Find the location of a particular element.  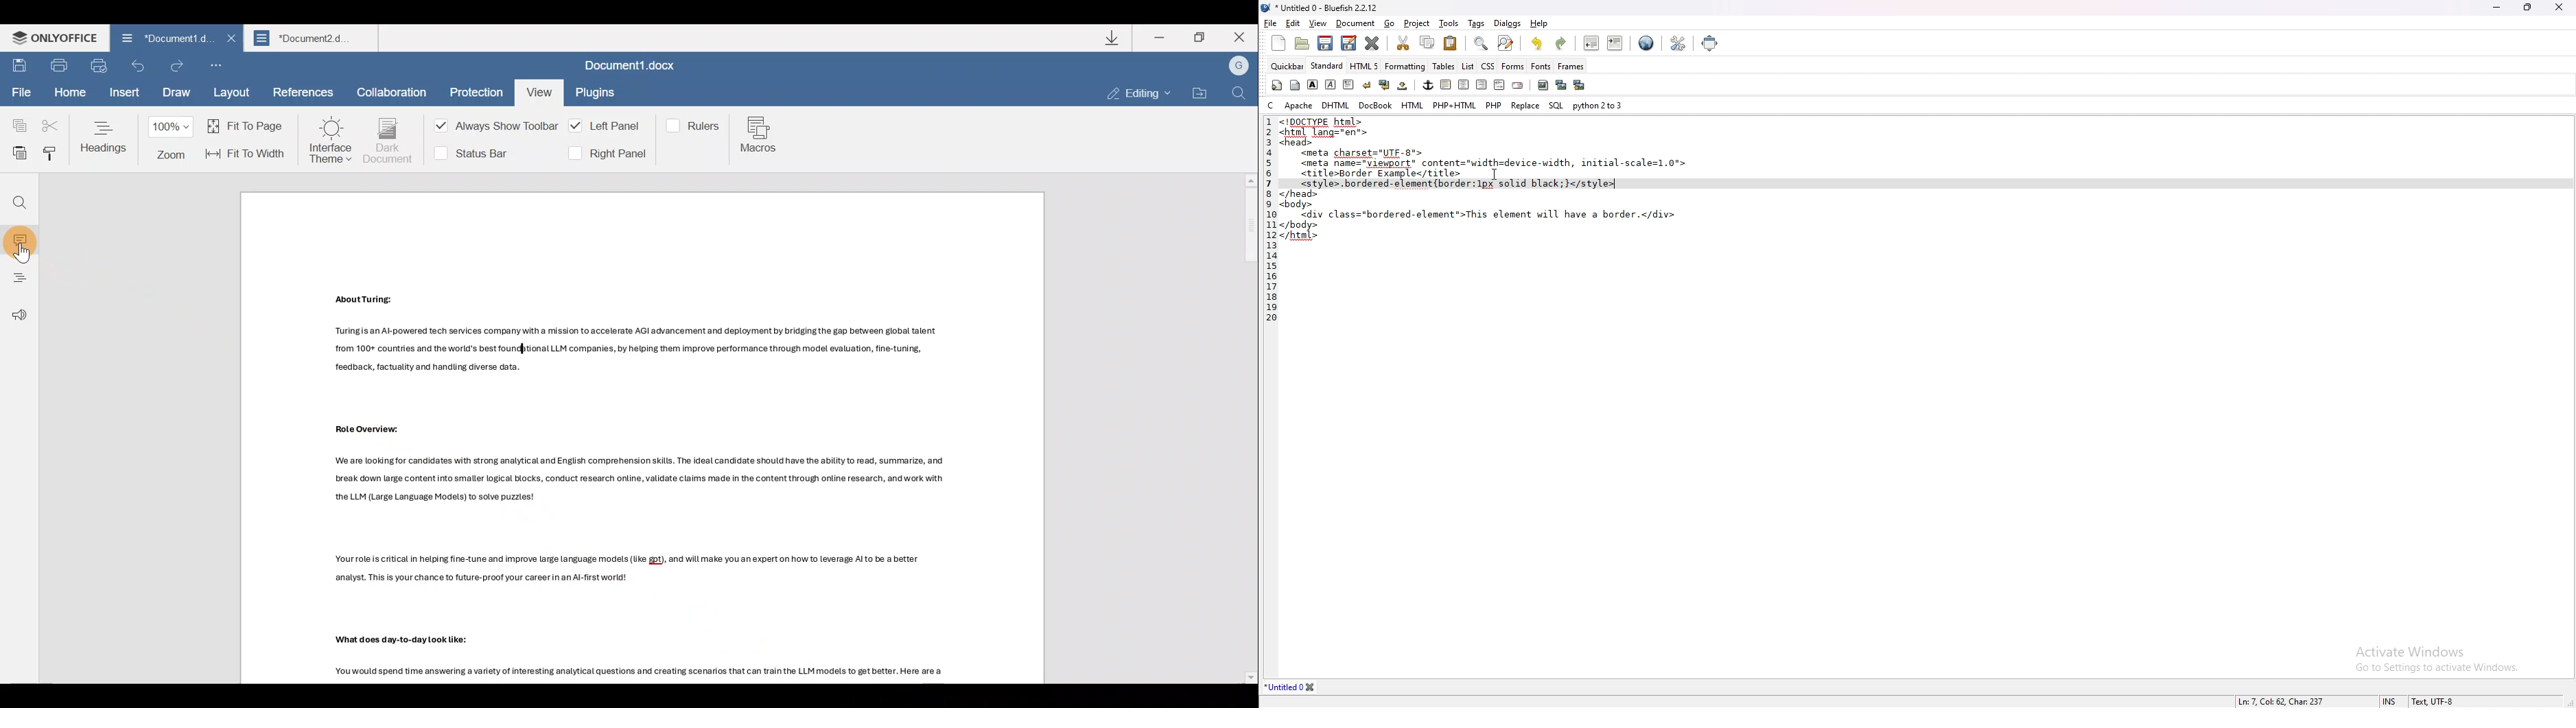

Downloads is located at coordinates (1114, 37).